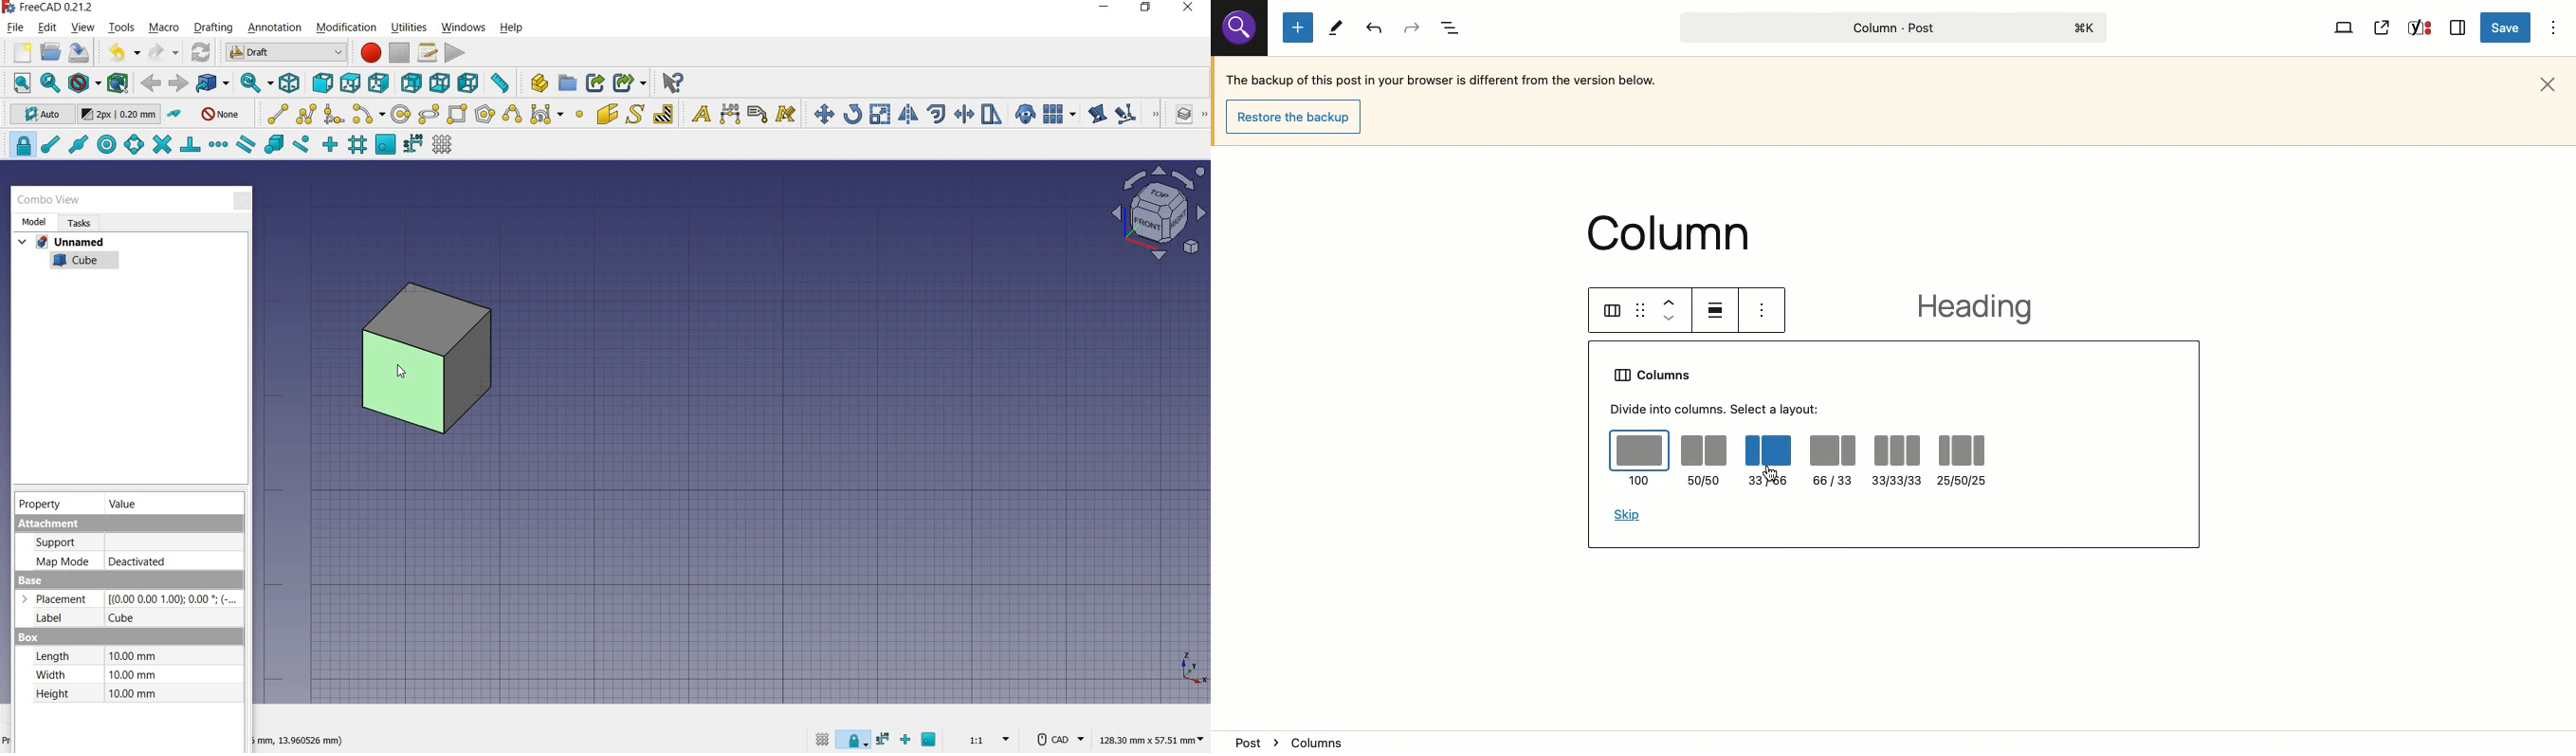  What do you see at coordinates (470, 84) in the screenshot?
I see `left` at bounding box center [470, 84].